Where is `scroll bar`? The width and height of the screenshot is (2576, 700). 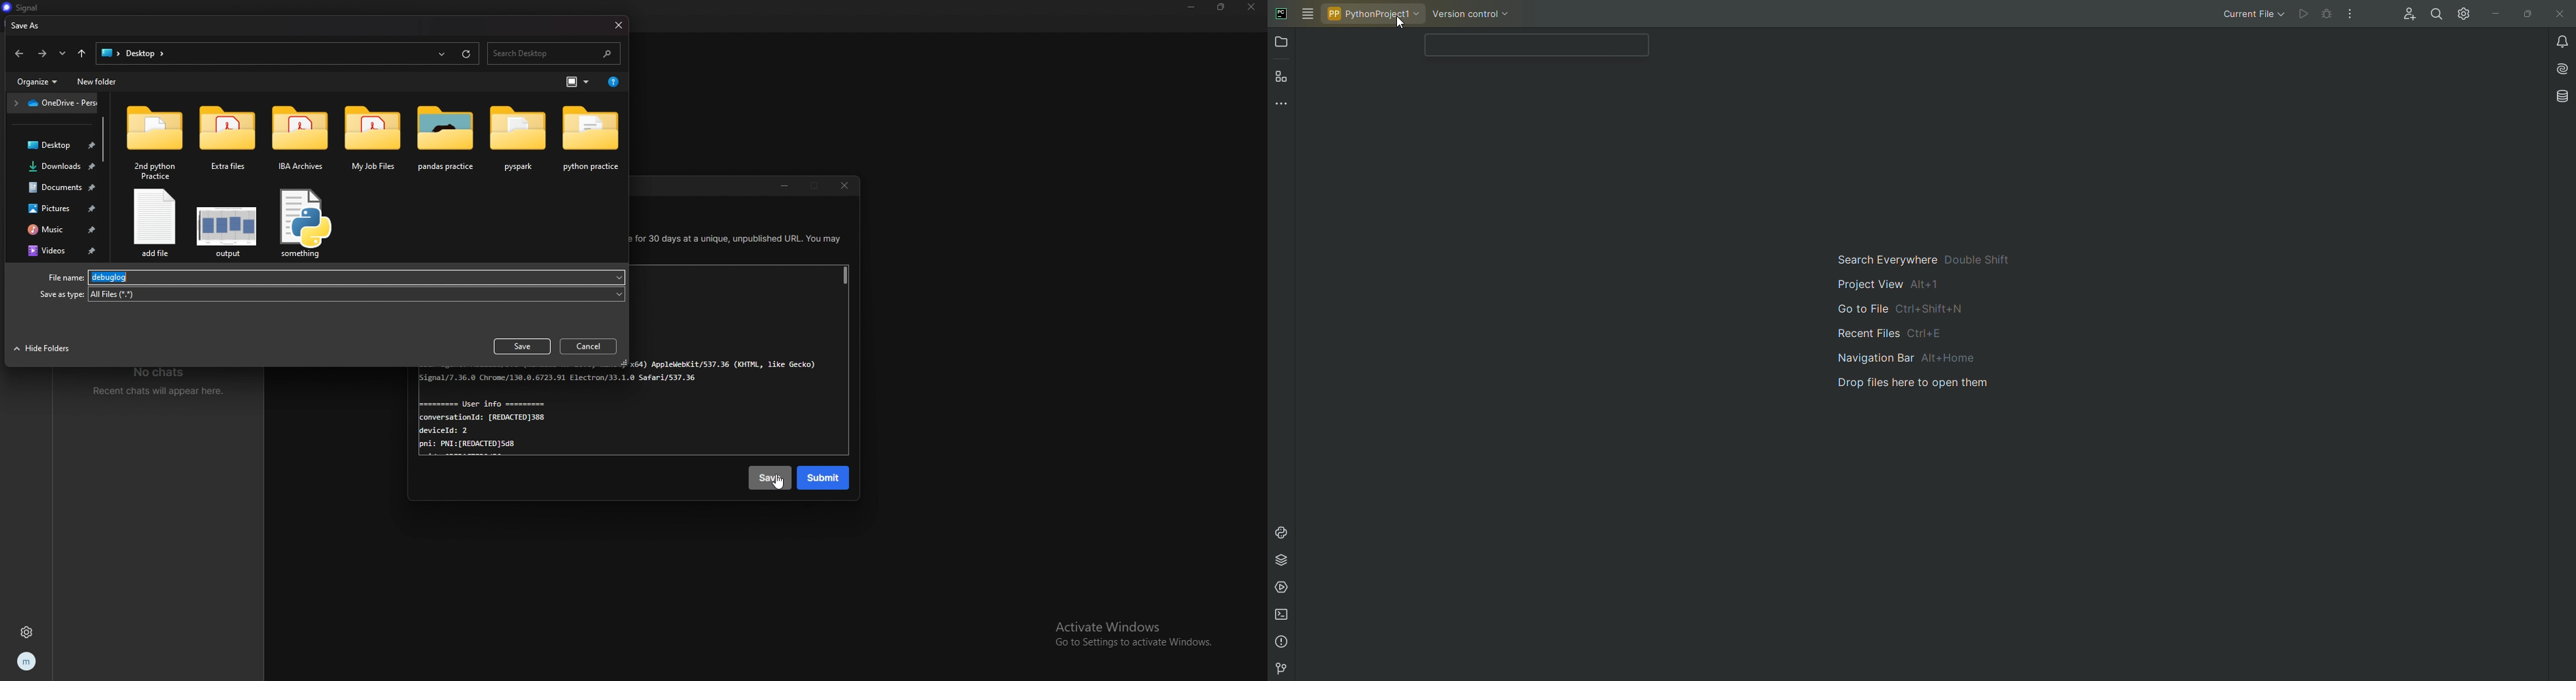 scroll bar is located at coordinates (104, 138).